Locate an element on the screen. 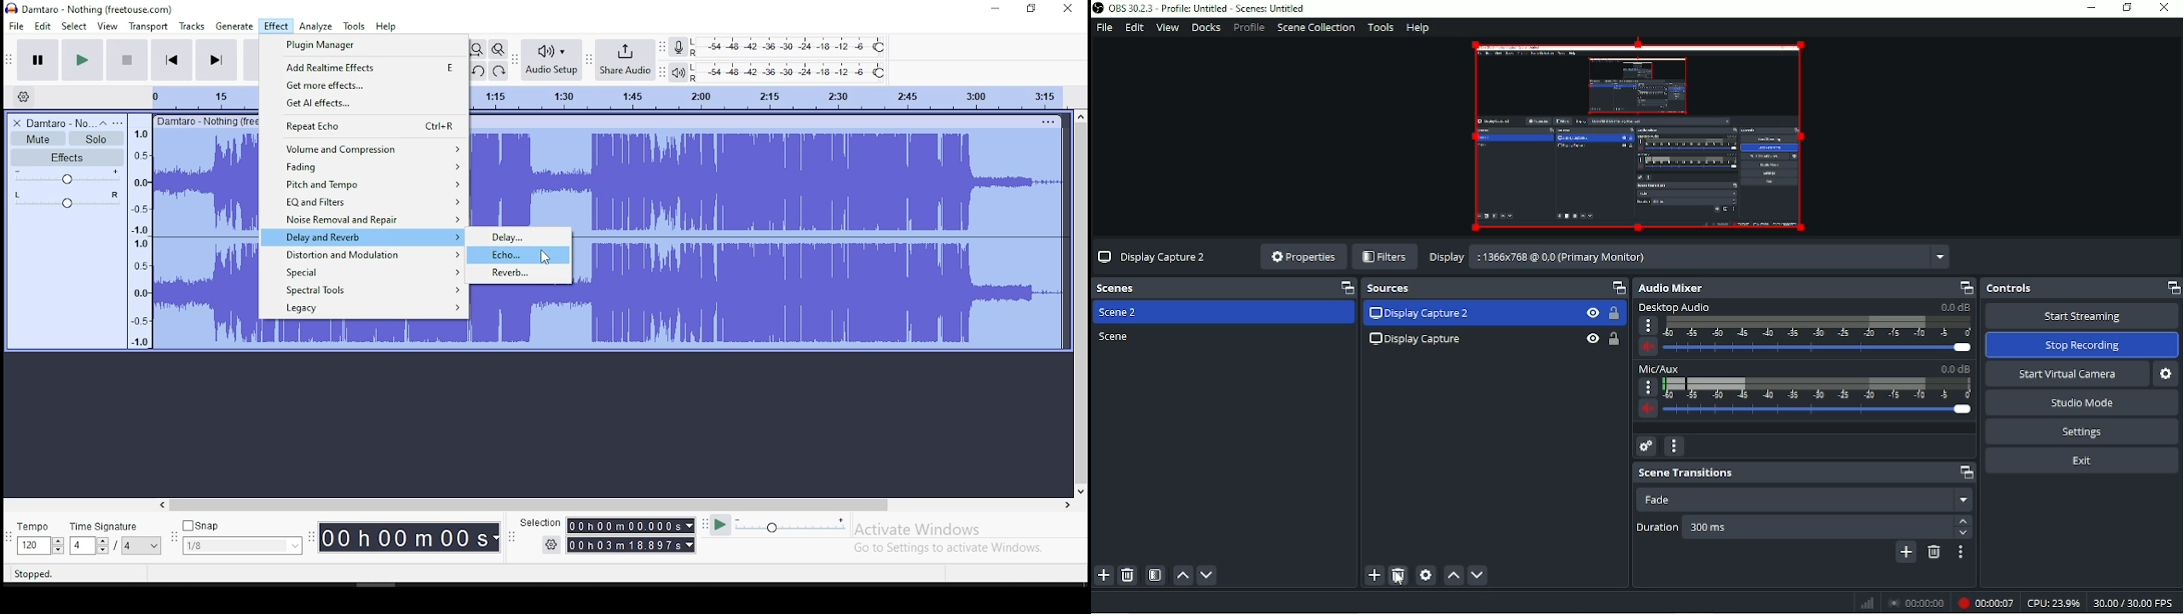  Move scene down is located at coordinates (1208, 576).